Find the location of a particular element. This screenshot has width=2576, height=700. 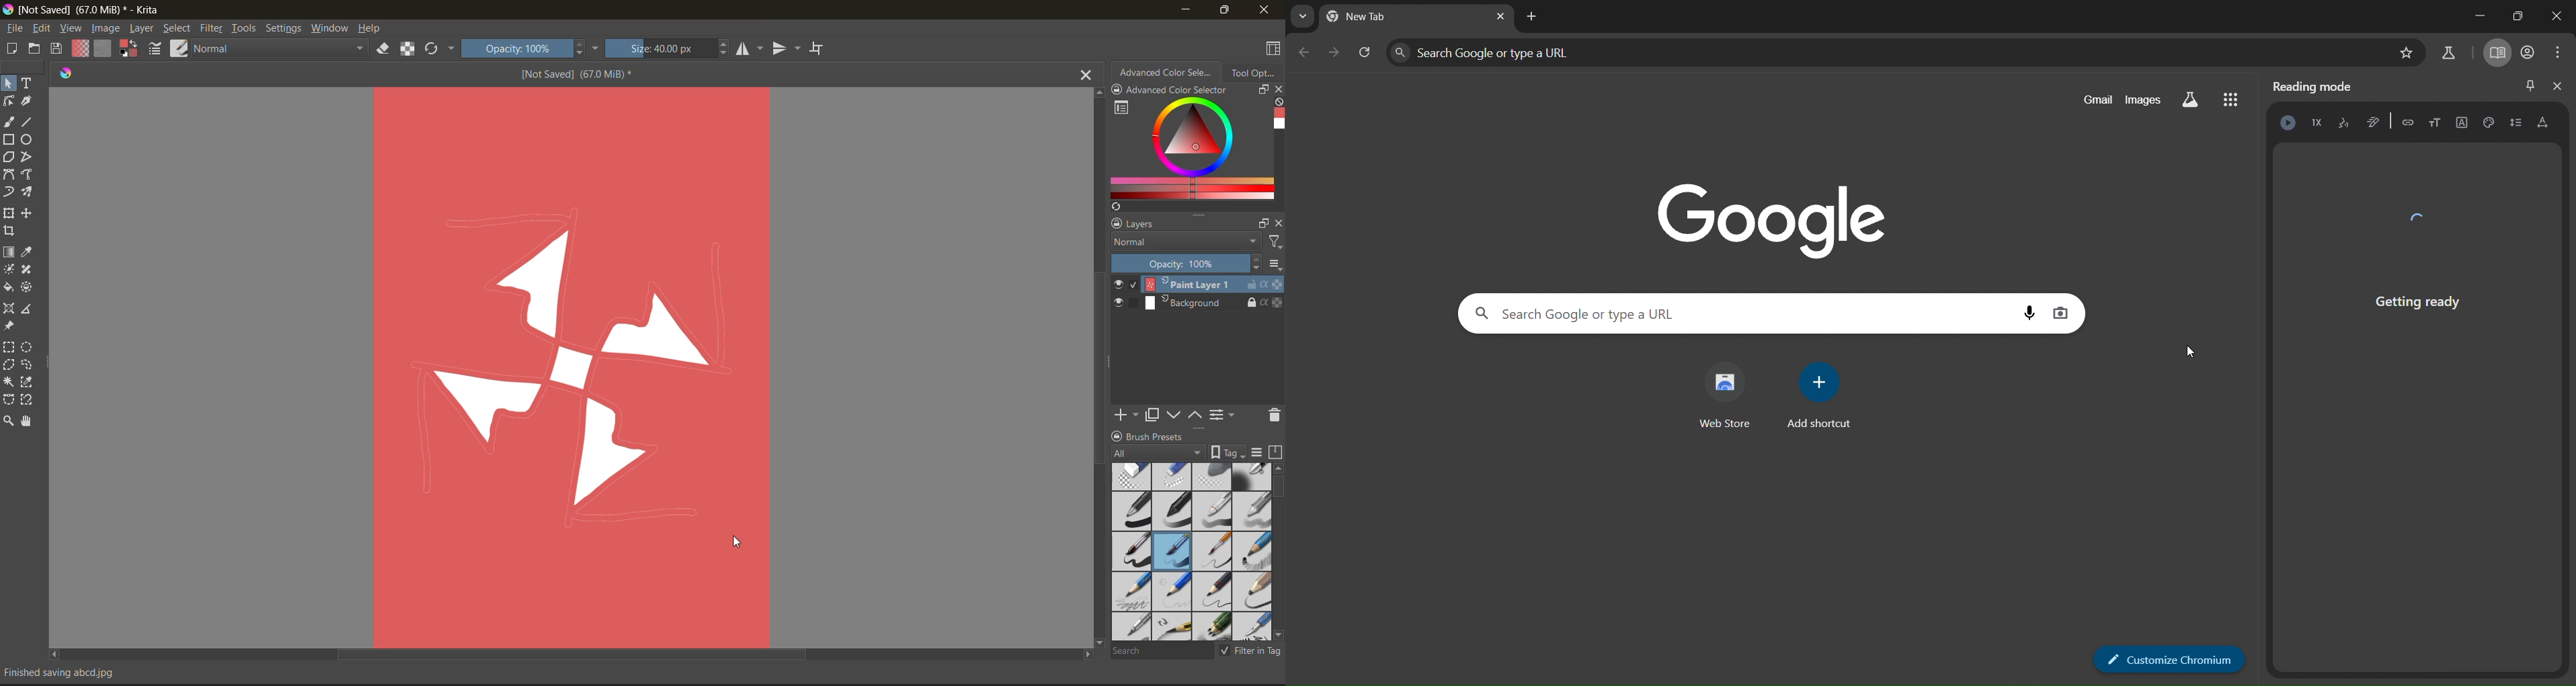

image is located at coordinates (106, 29).